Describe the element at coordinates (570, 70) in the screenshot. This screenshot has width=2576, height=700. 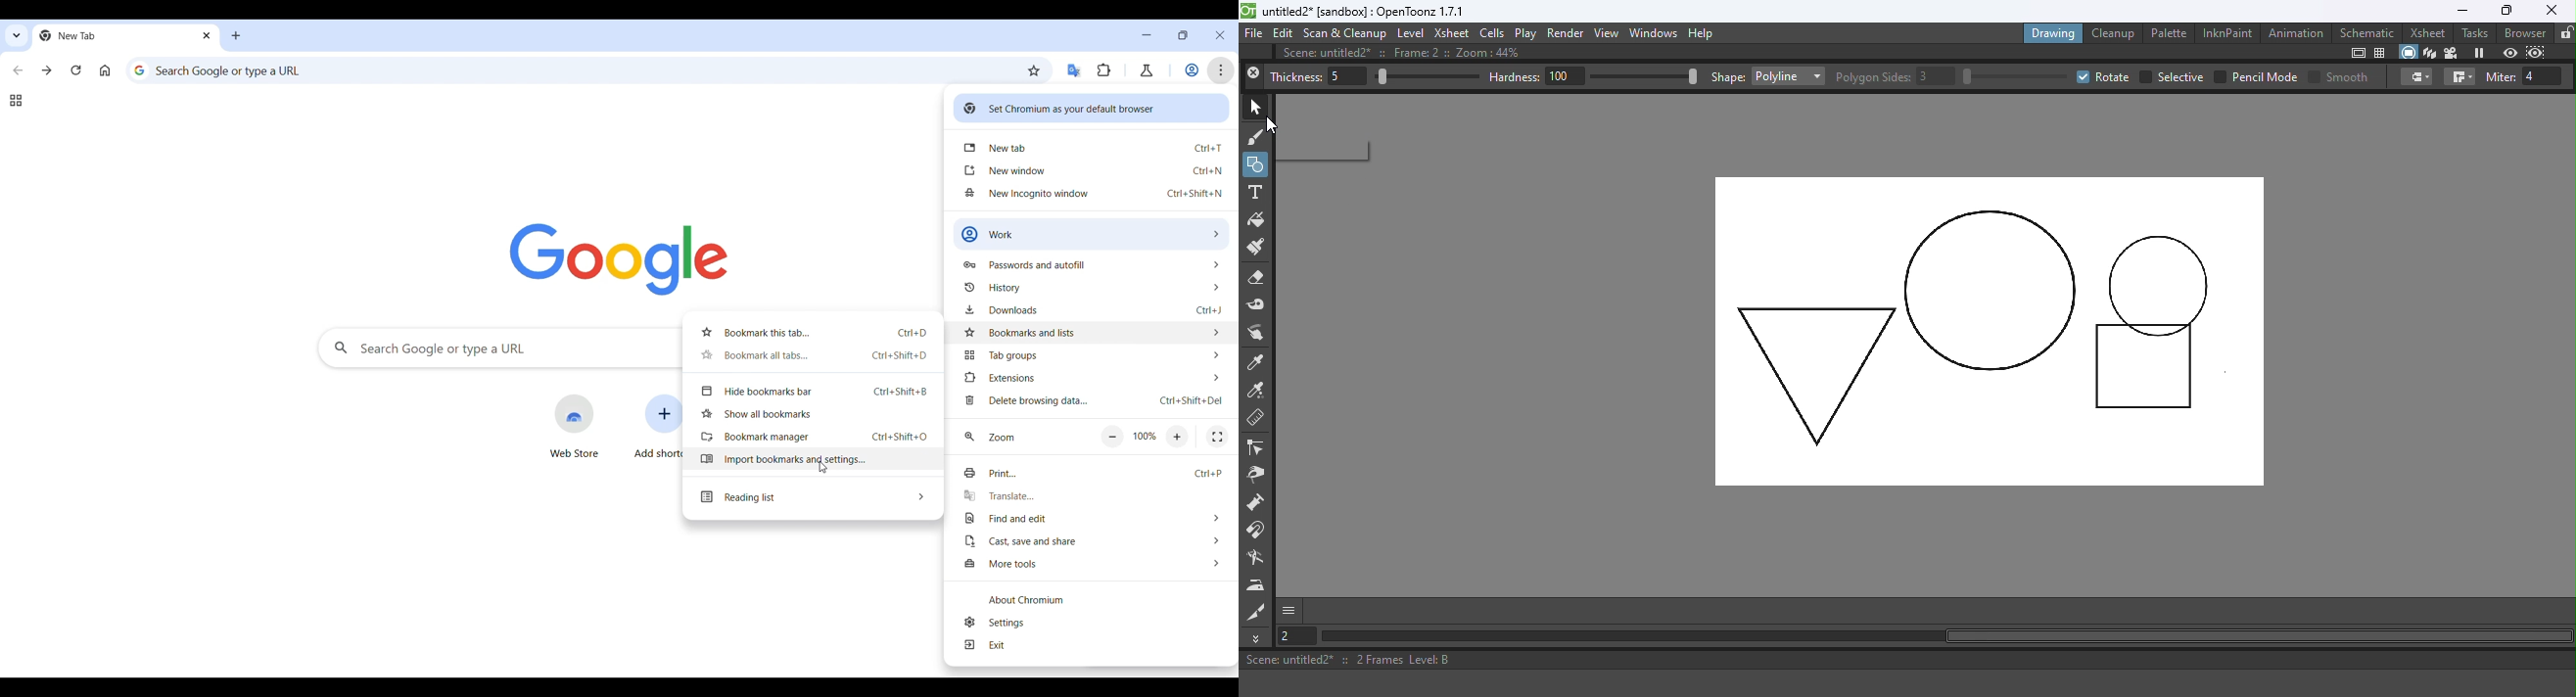
I see `Search Google or type a url` at that location.